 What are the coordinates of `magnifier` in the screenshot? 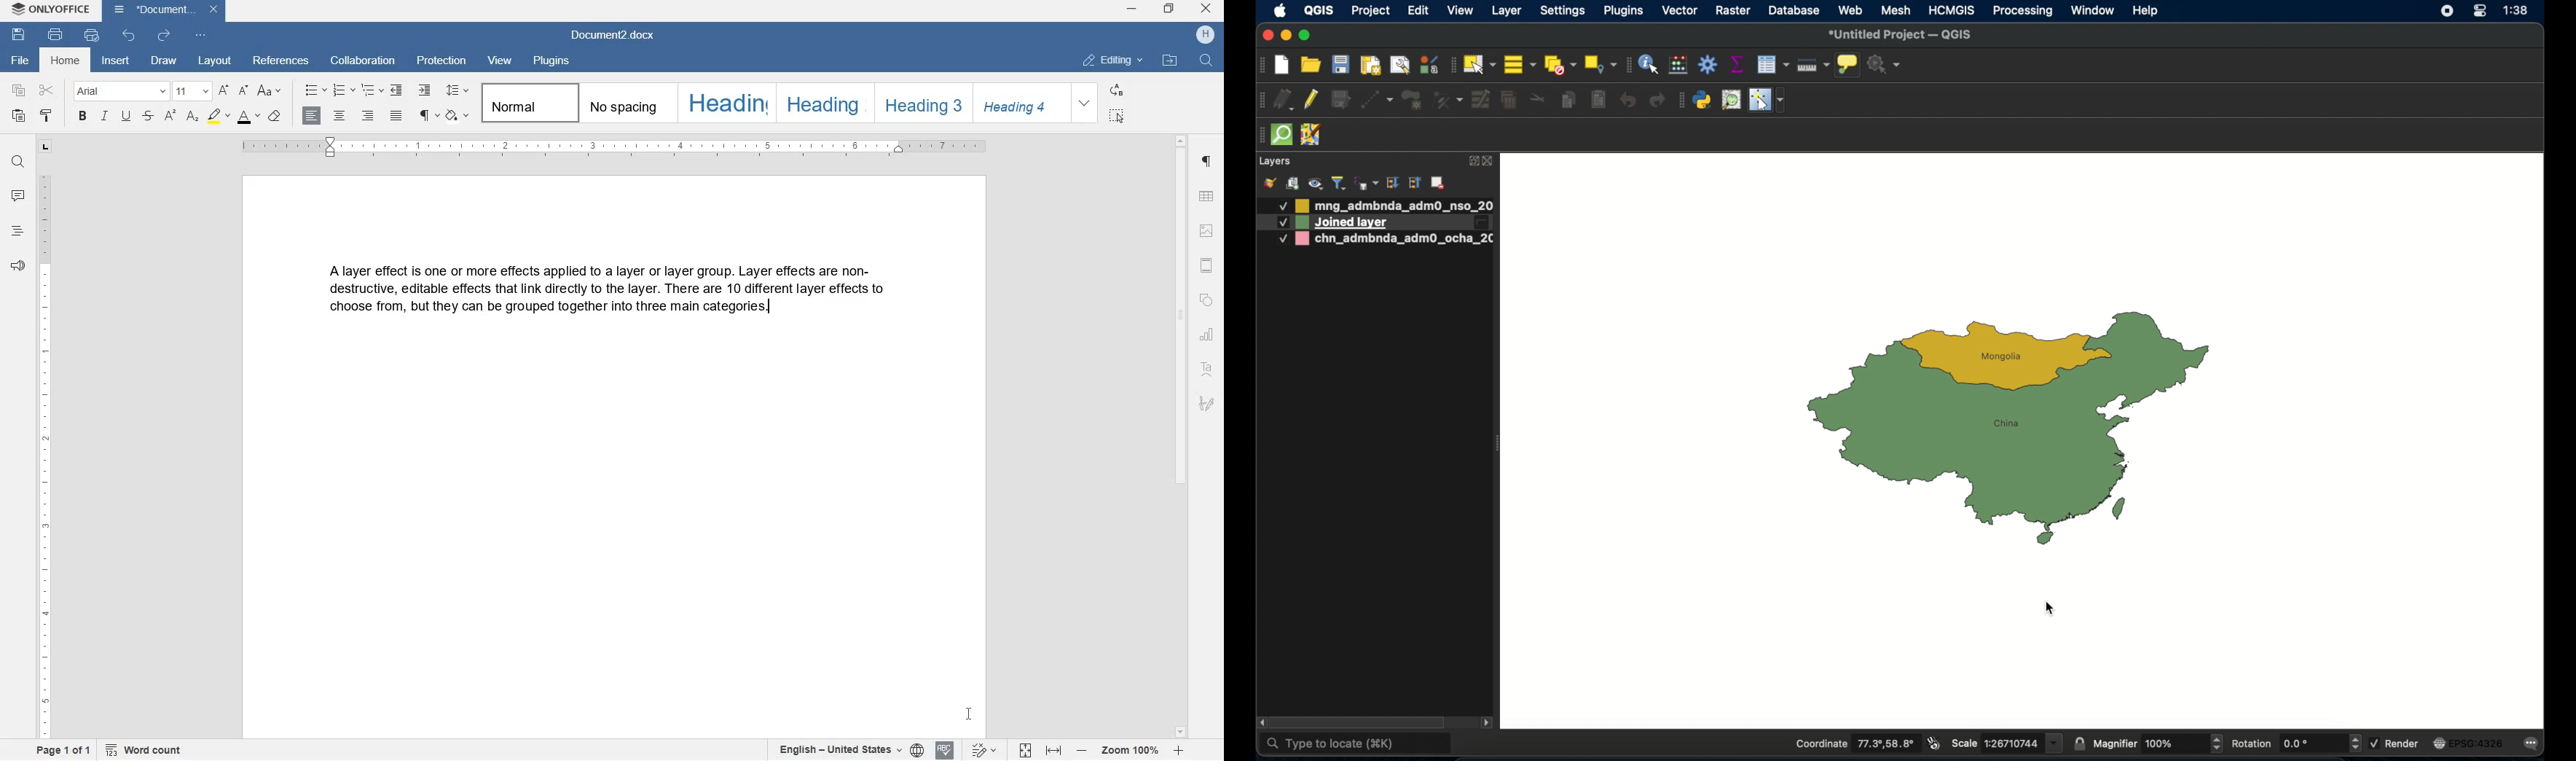 It's located at (2158, 744).